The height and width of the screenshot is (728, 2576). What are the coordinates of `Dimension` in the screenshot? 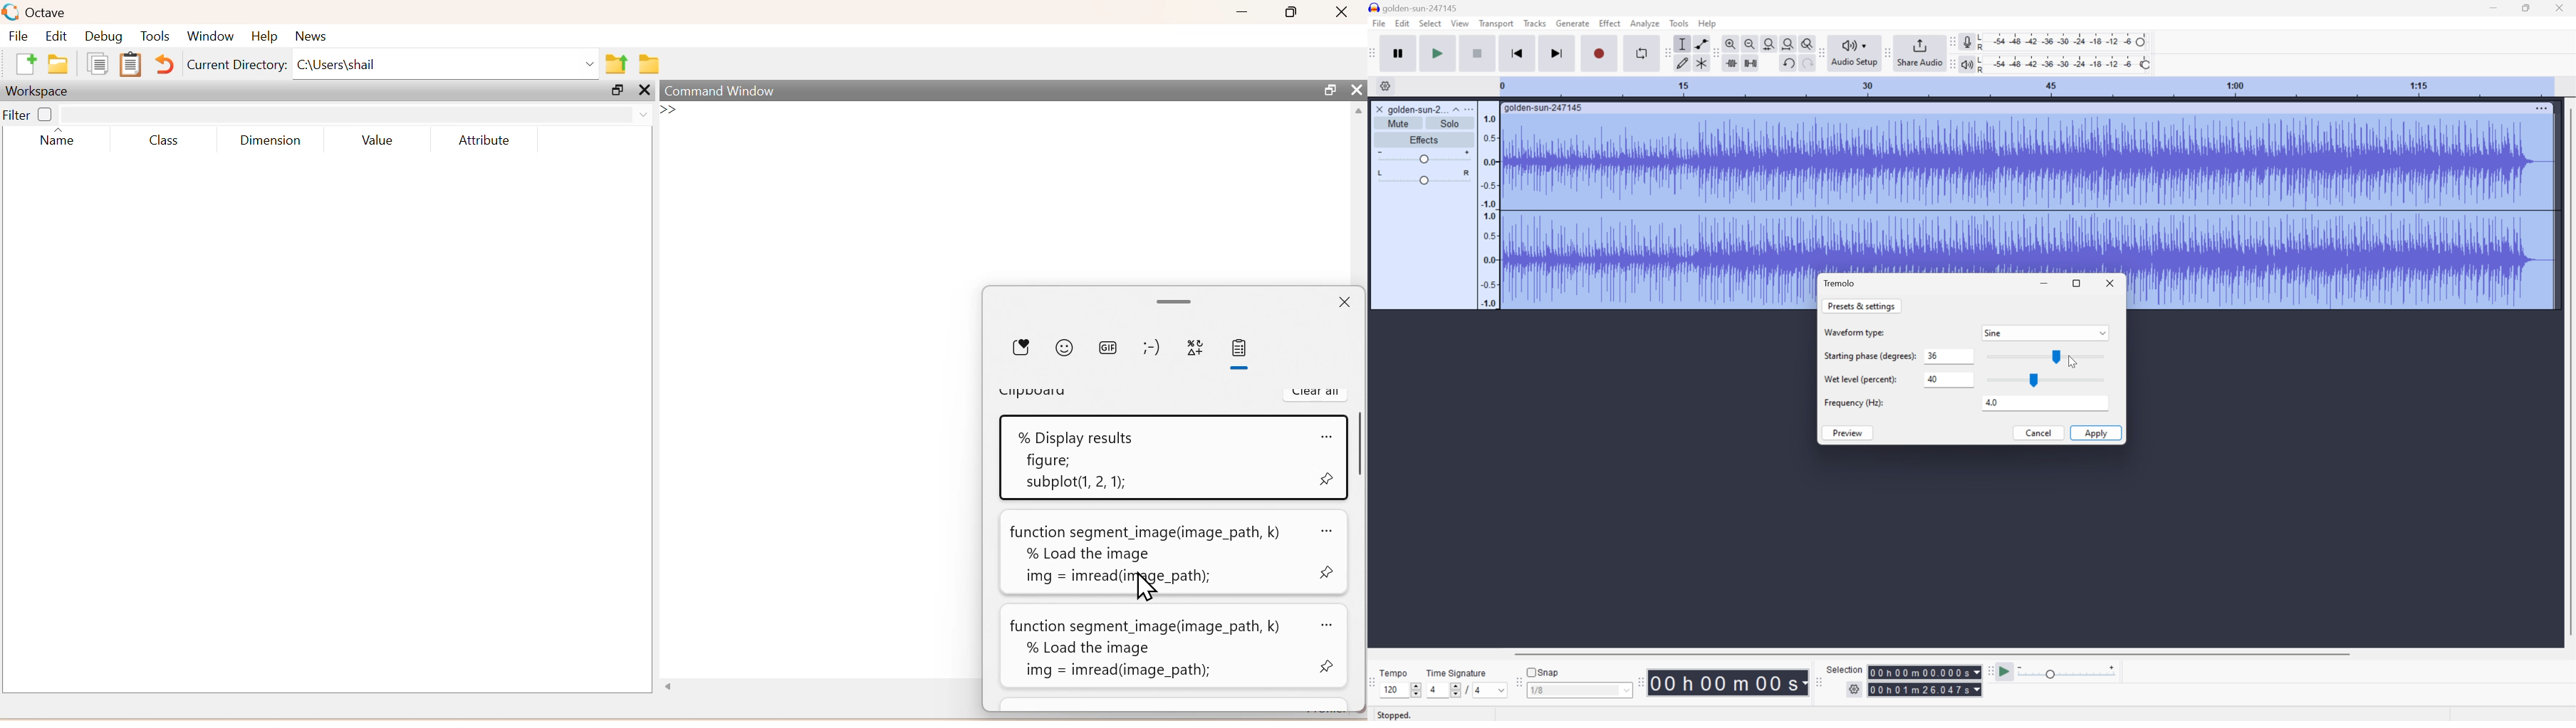 It's located at (276, 140).